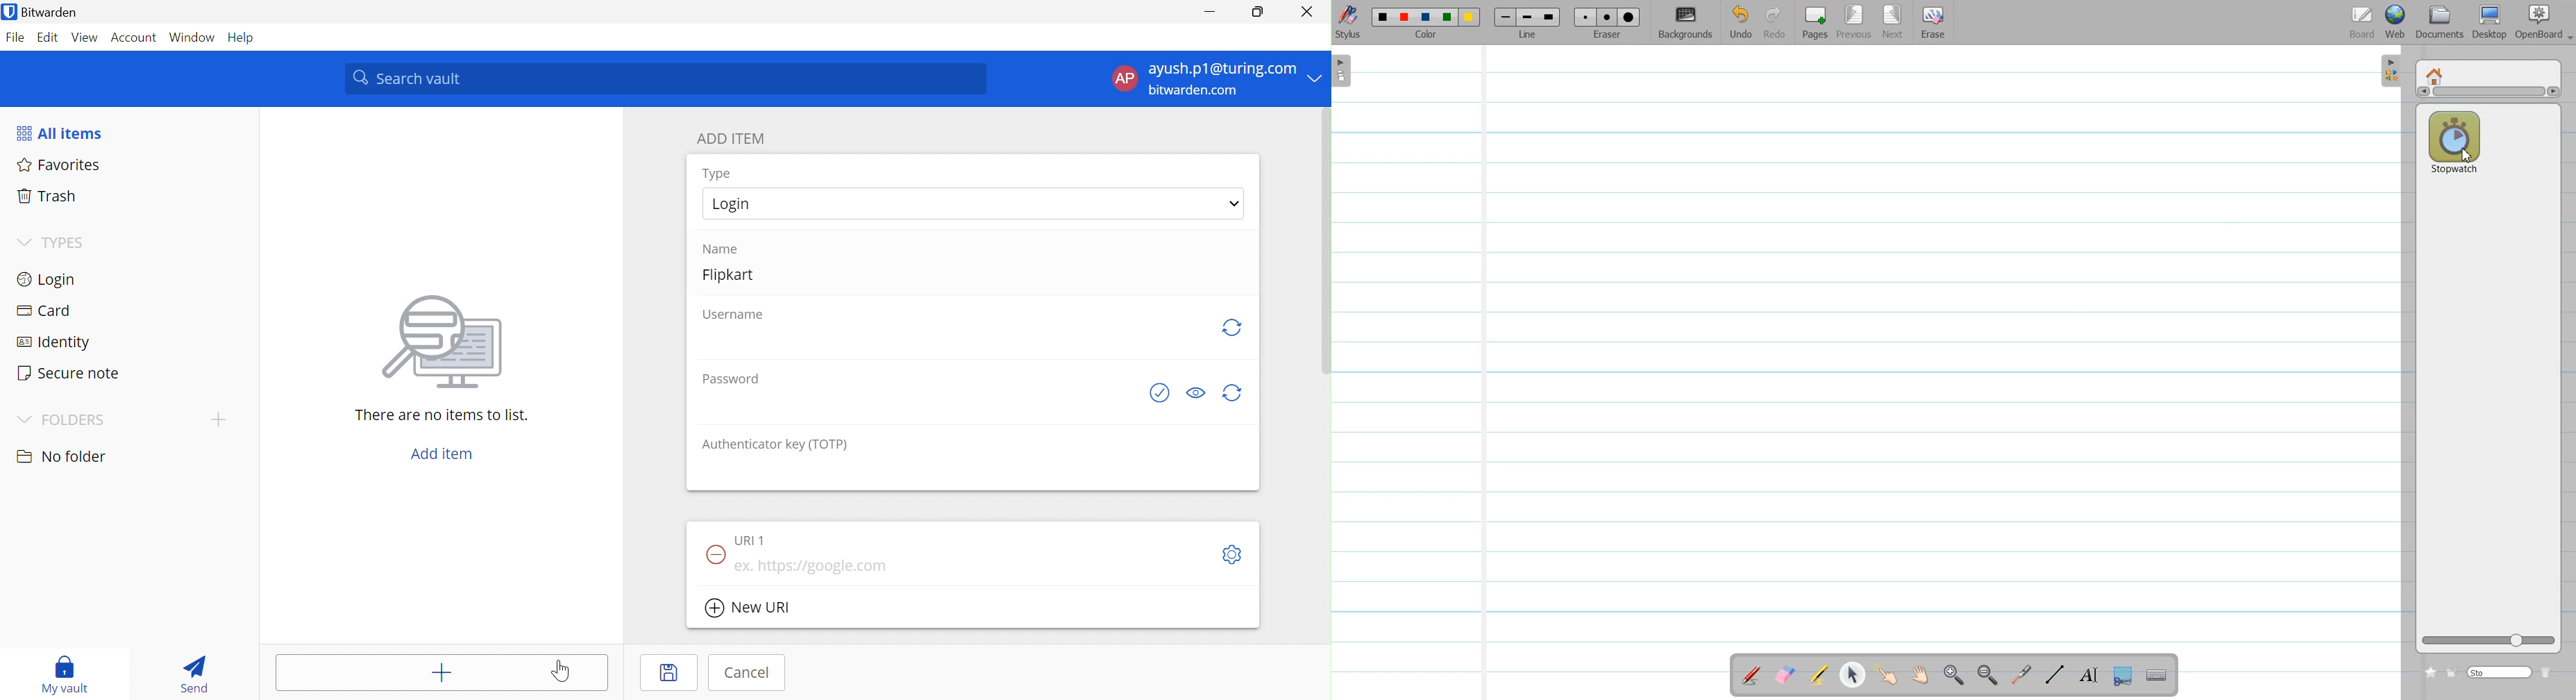  I want to click on Desktop, so click(2491, 22).